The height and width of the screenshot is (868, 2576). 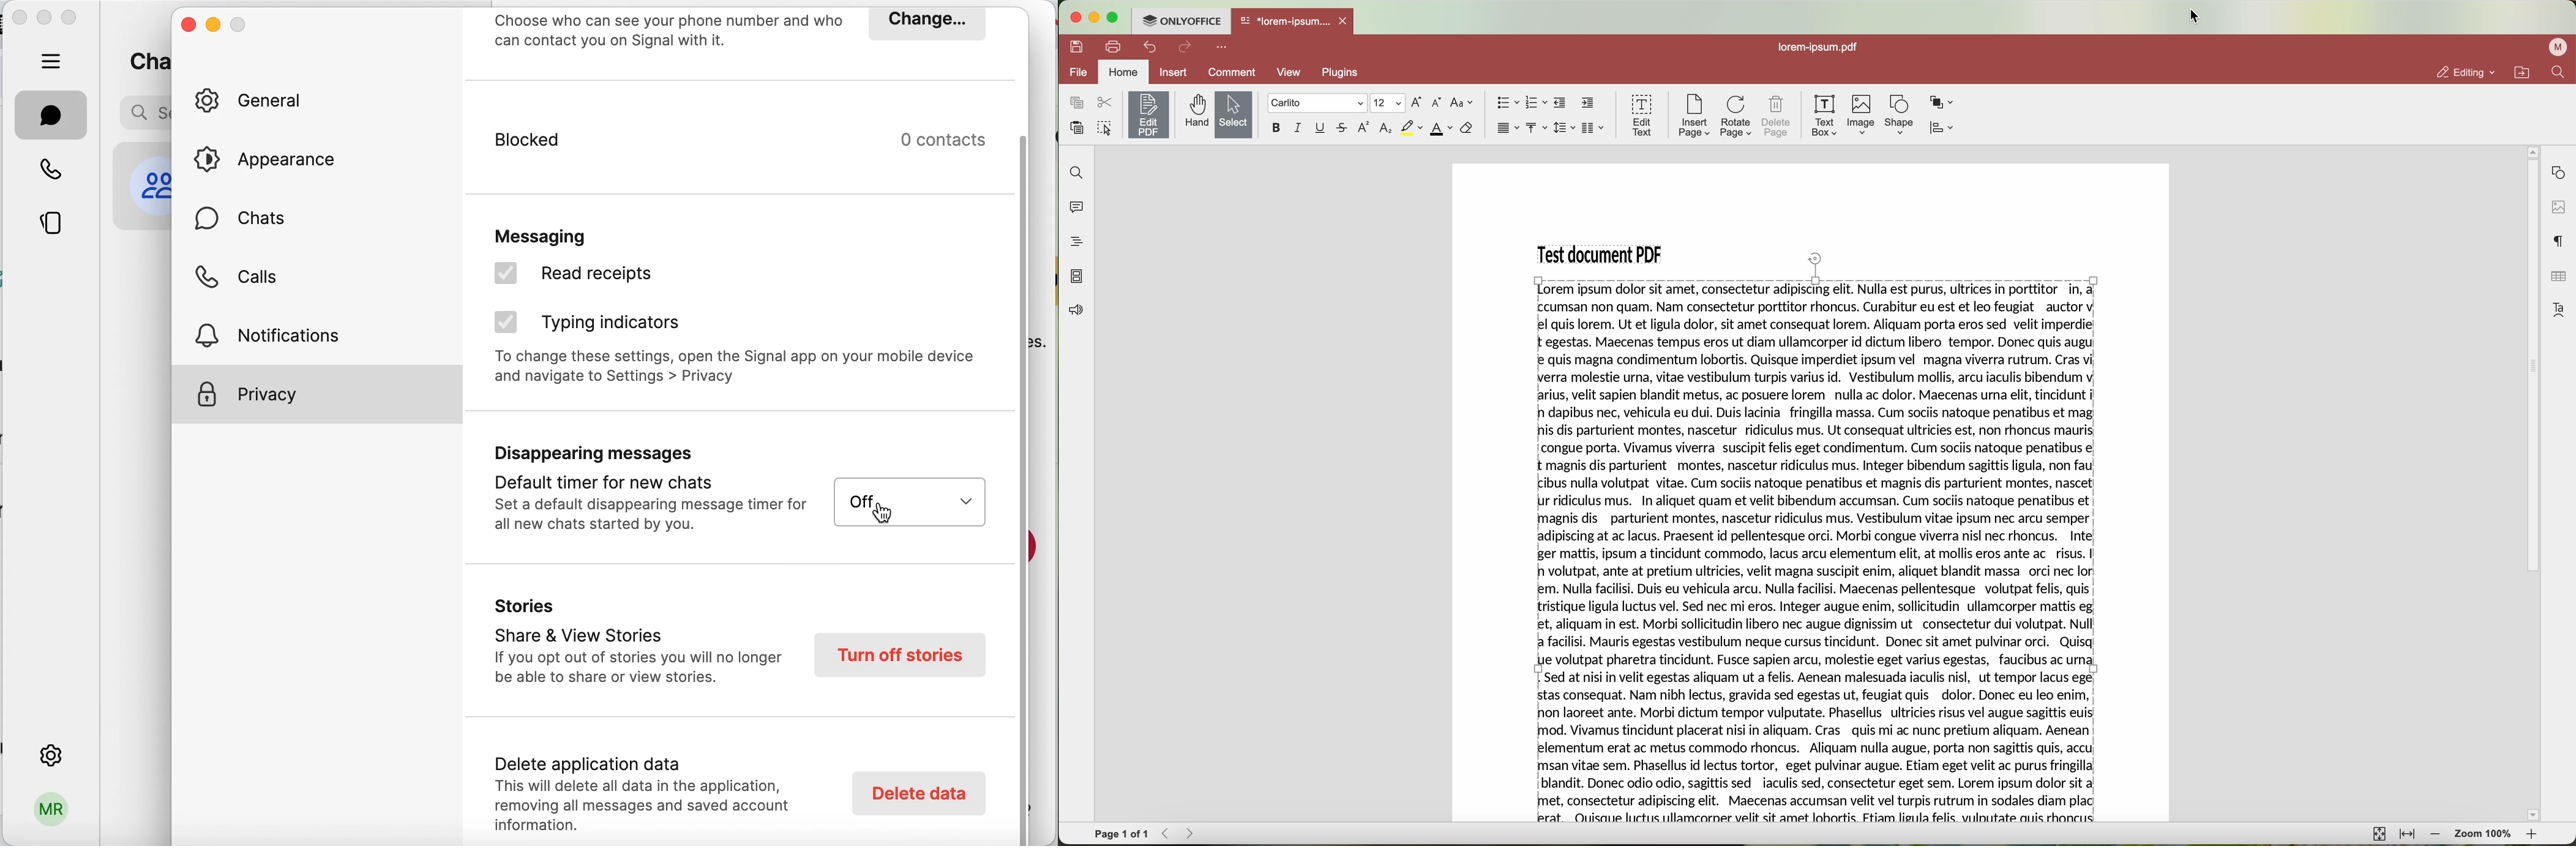 I want to click on image, so click(x=1863, y=115).